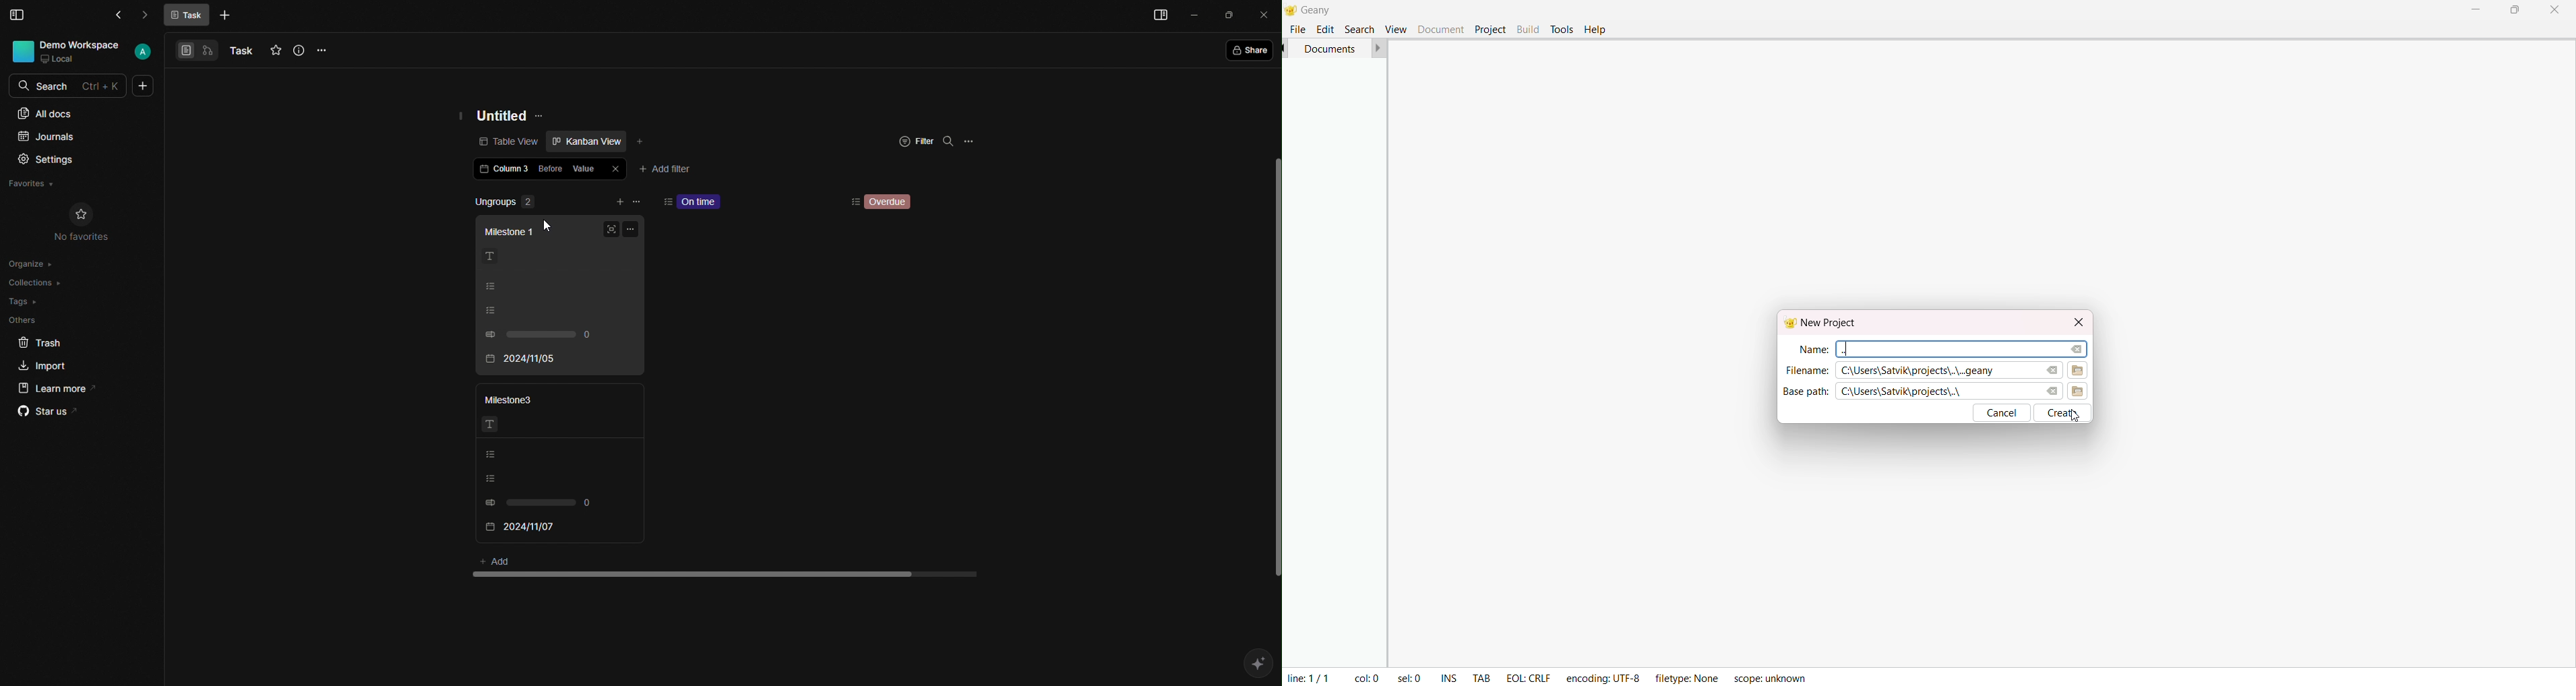 This screenshot has height=700, width=2576. What do you see at coordinates (970, 141) in the screenshot?
I see `Options` at bounding box center [970, 141].